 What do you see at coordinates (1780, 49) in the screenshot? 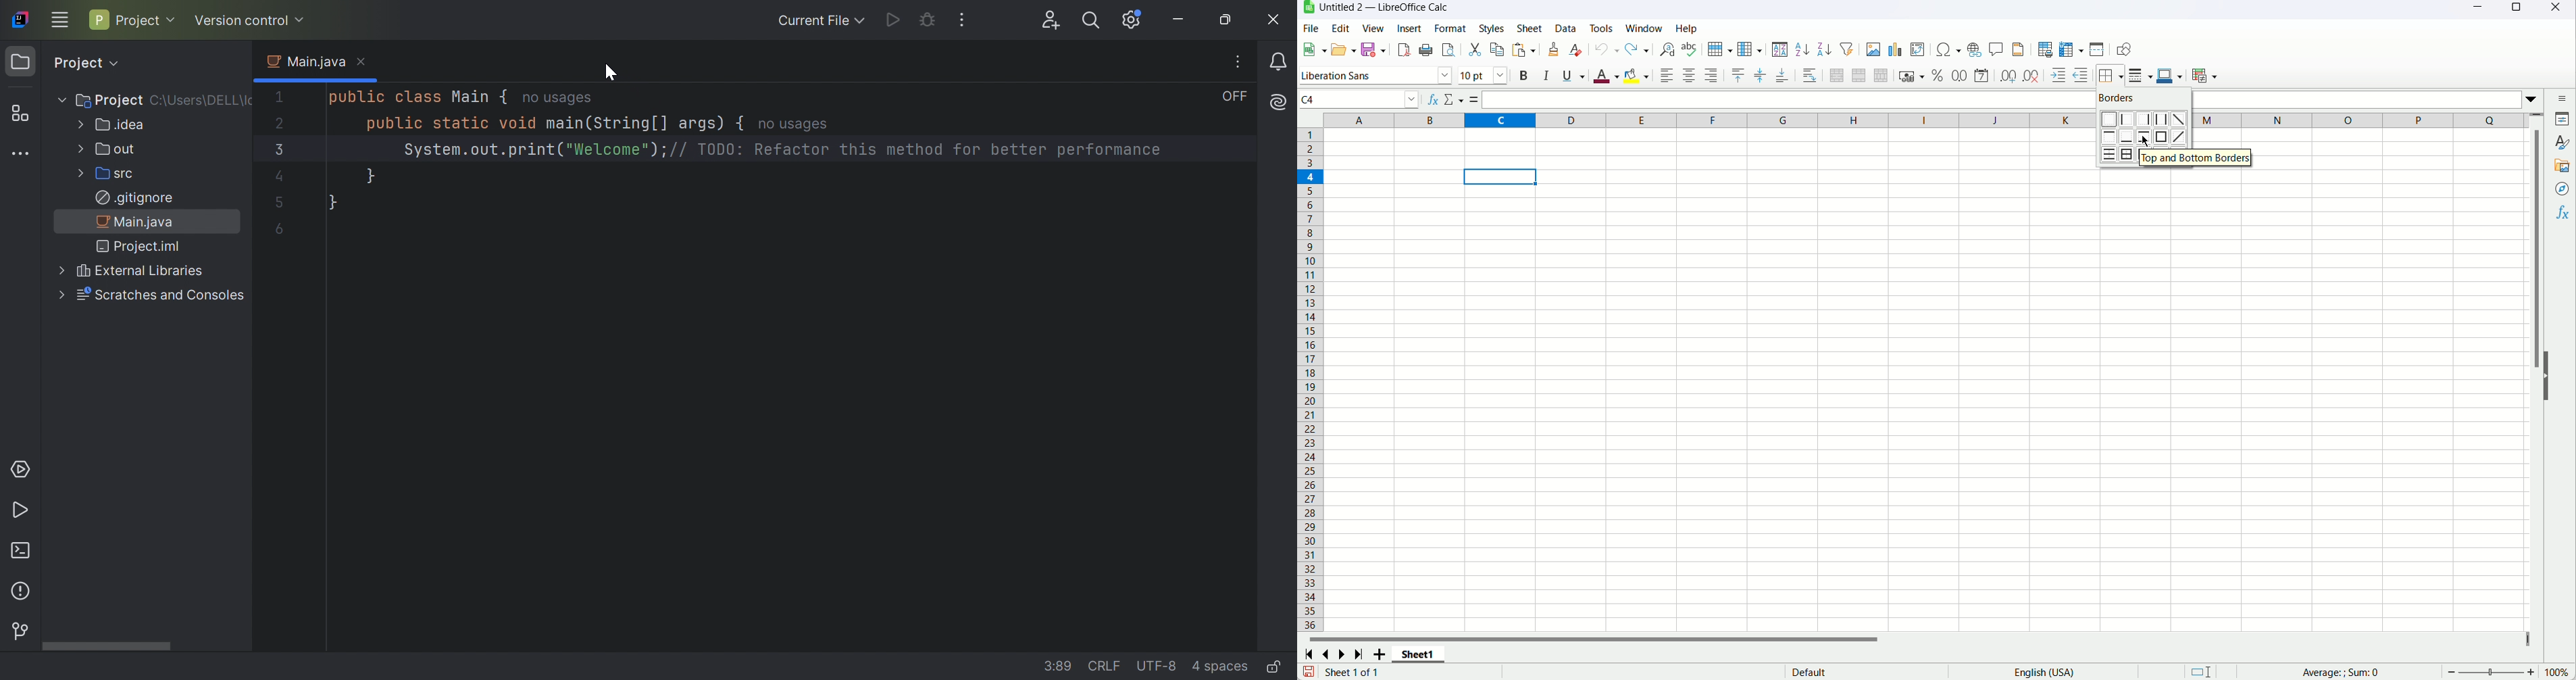
I see `Sort` at bounding box center [1780, 49].